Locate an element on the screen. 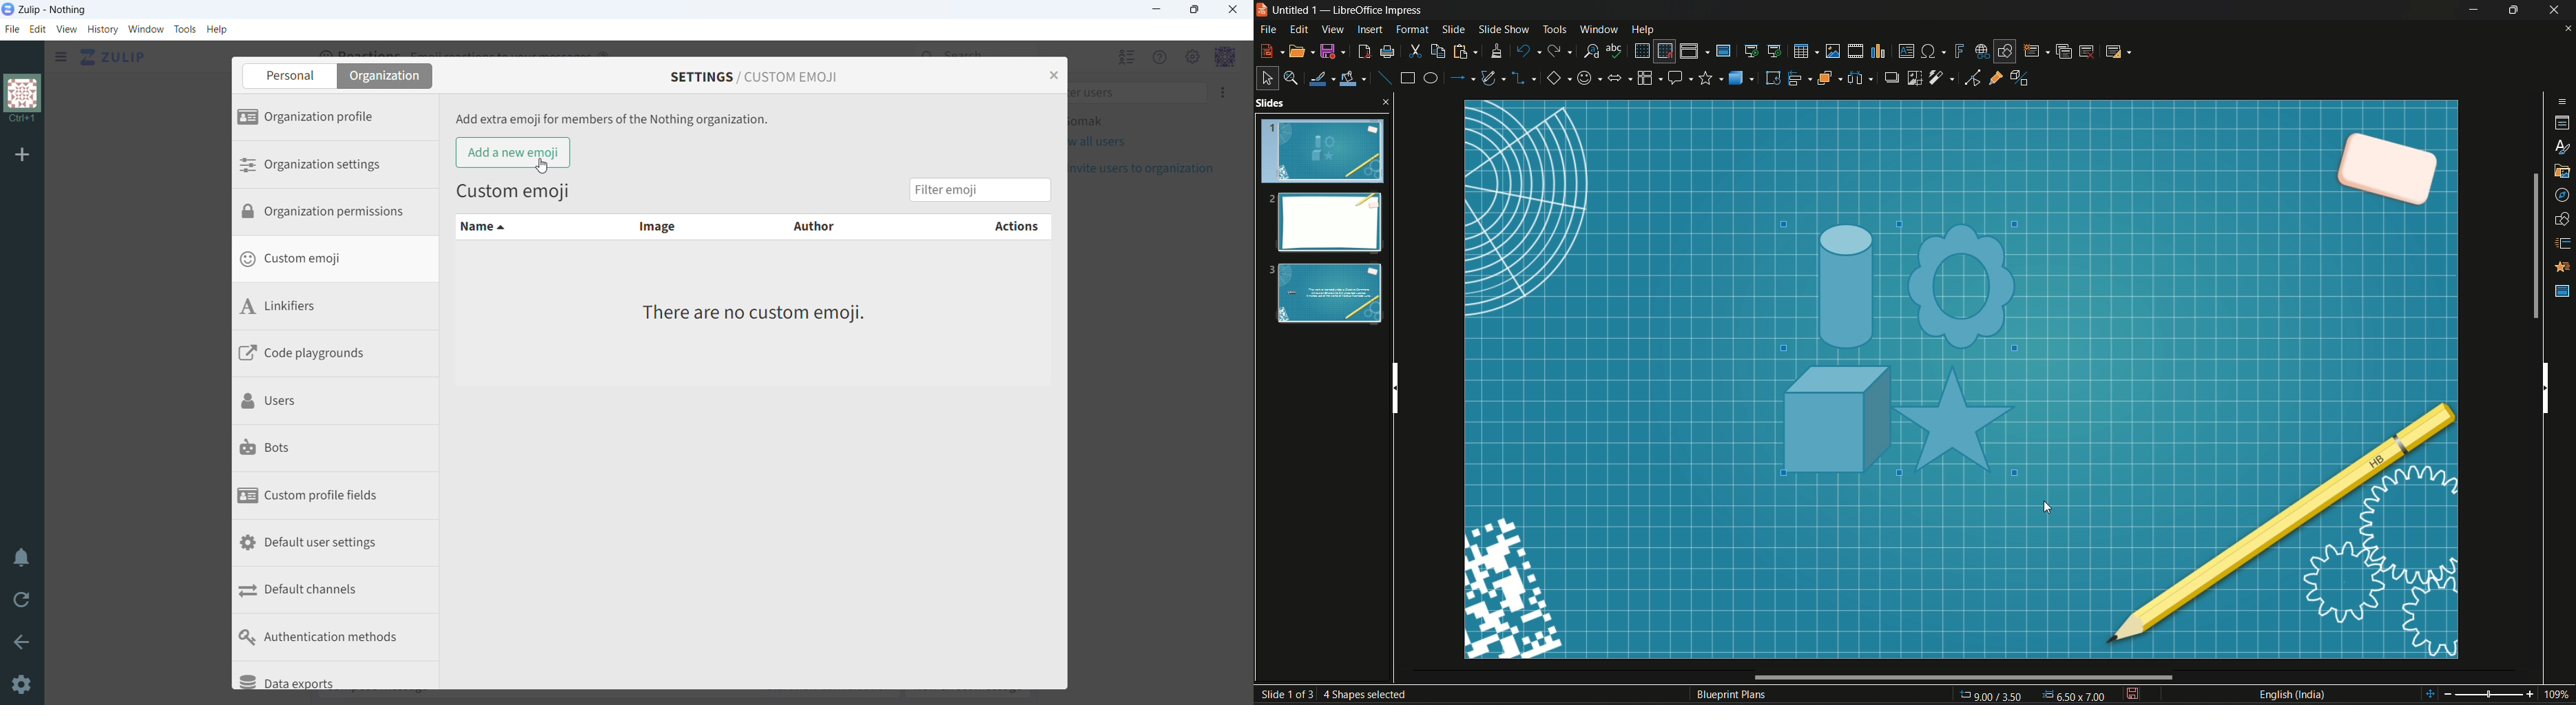  sidebar options is located at coordinates (2563, 101).